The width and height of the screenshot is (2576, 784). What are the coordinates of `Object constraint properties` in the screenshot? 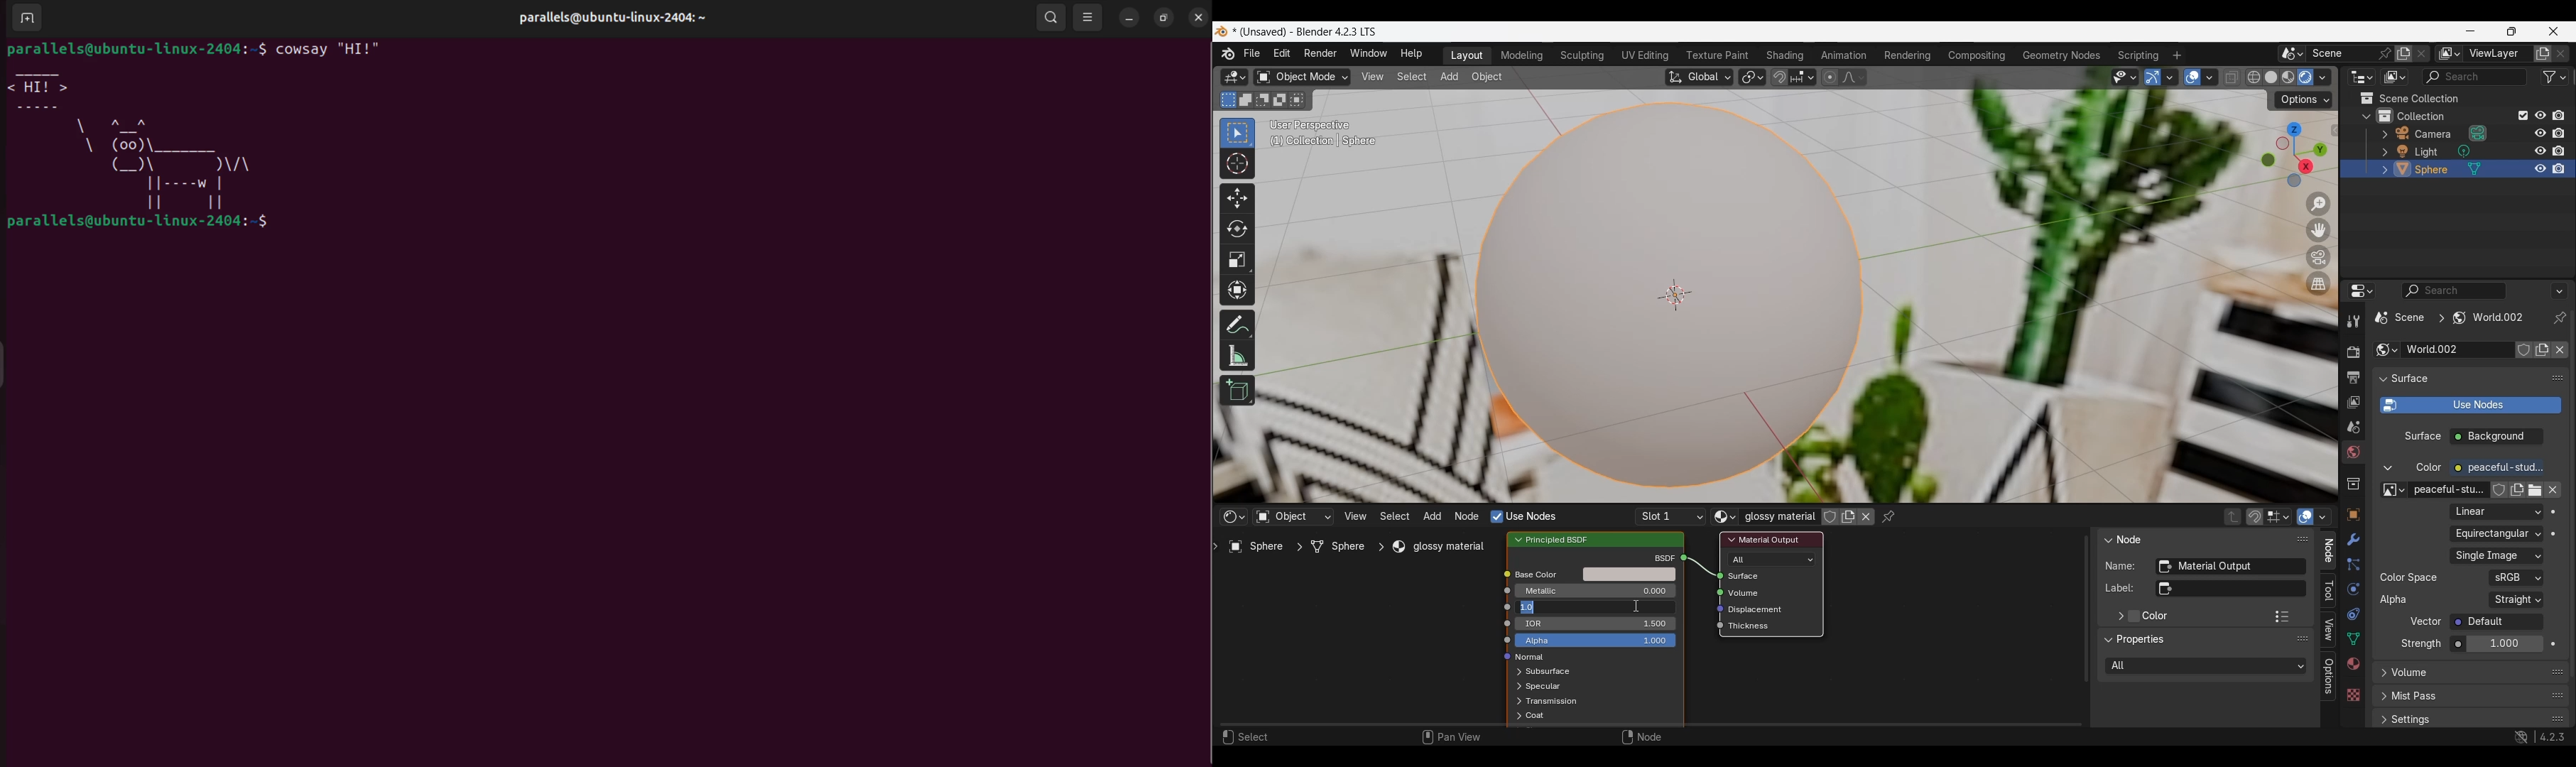 It's located at (2352, 614).